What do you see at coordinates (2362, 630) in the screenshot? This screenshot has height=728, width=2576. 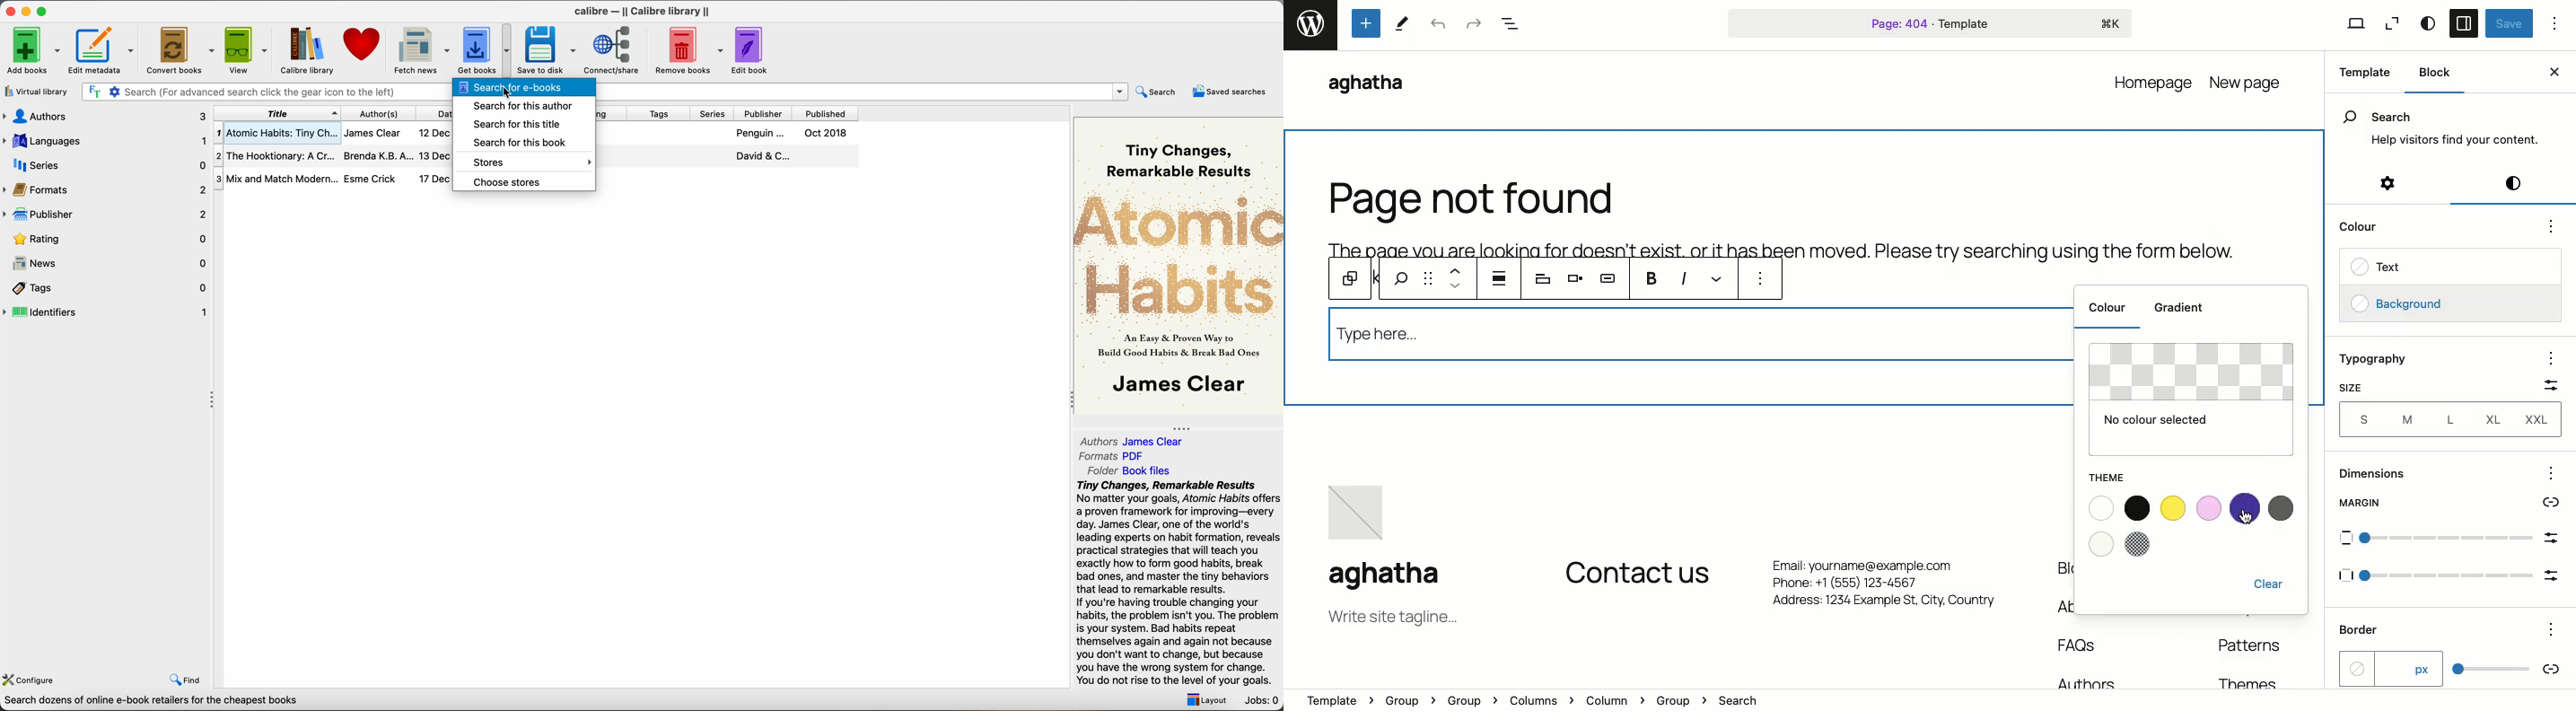 I see `Border` at bounding box center [2362, 630].